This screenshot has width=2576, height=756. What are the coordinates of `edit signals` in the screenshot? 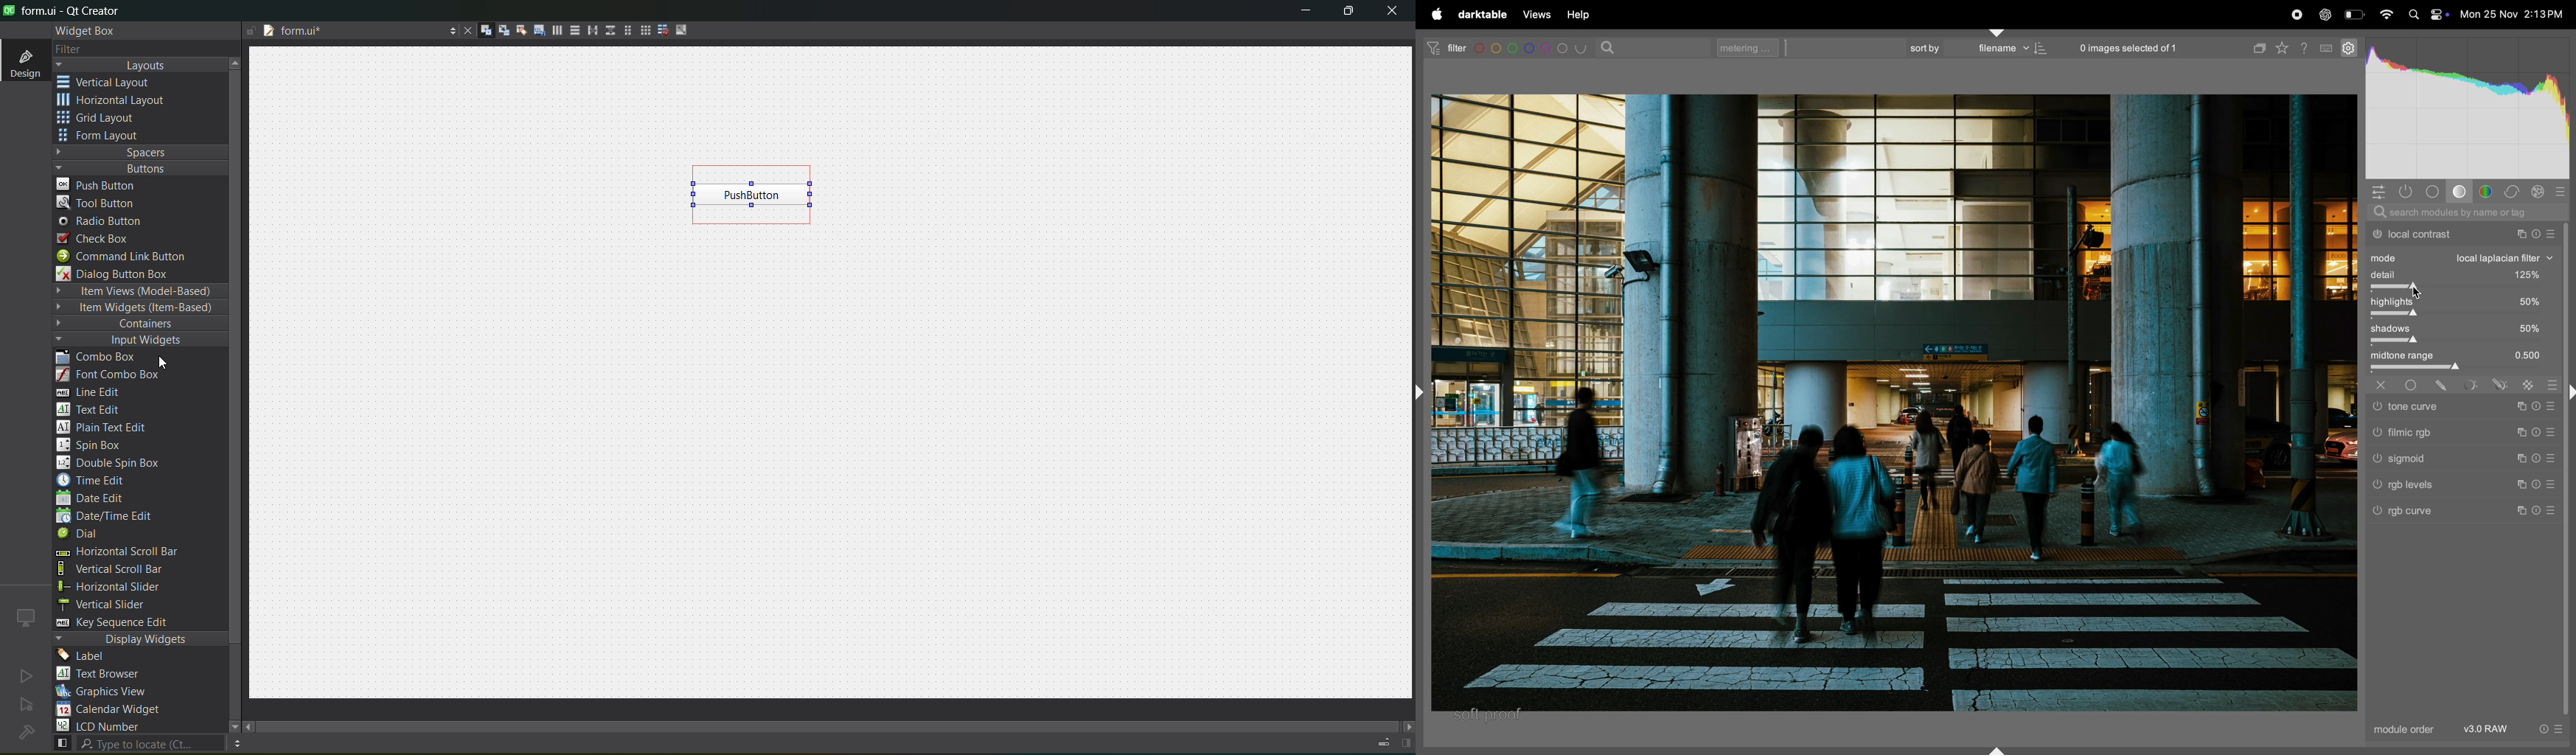 It's located at (498, 29).